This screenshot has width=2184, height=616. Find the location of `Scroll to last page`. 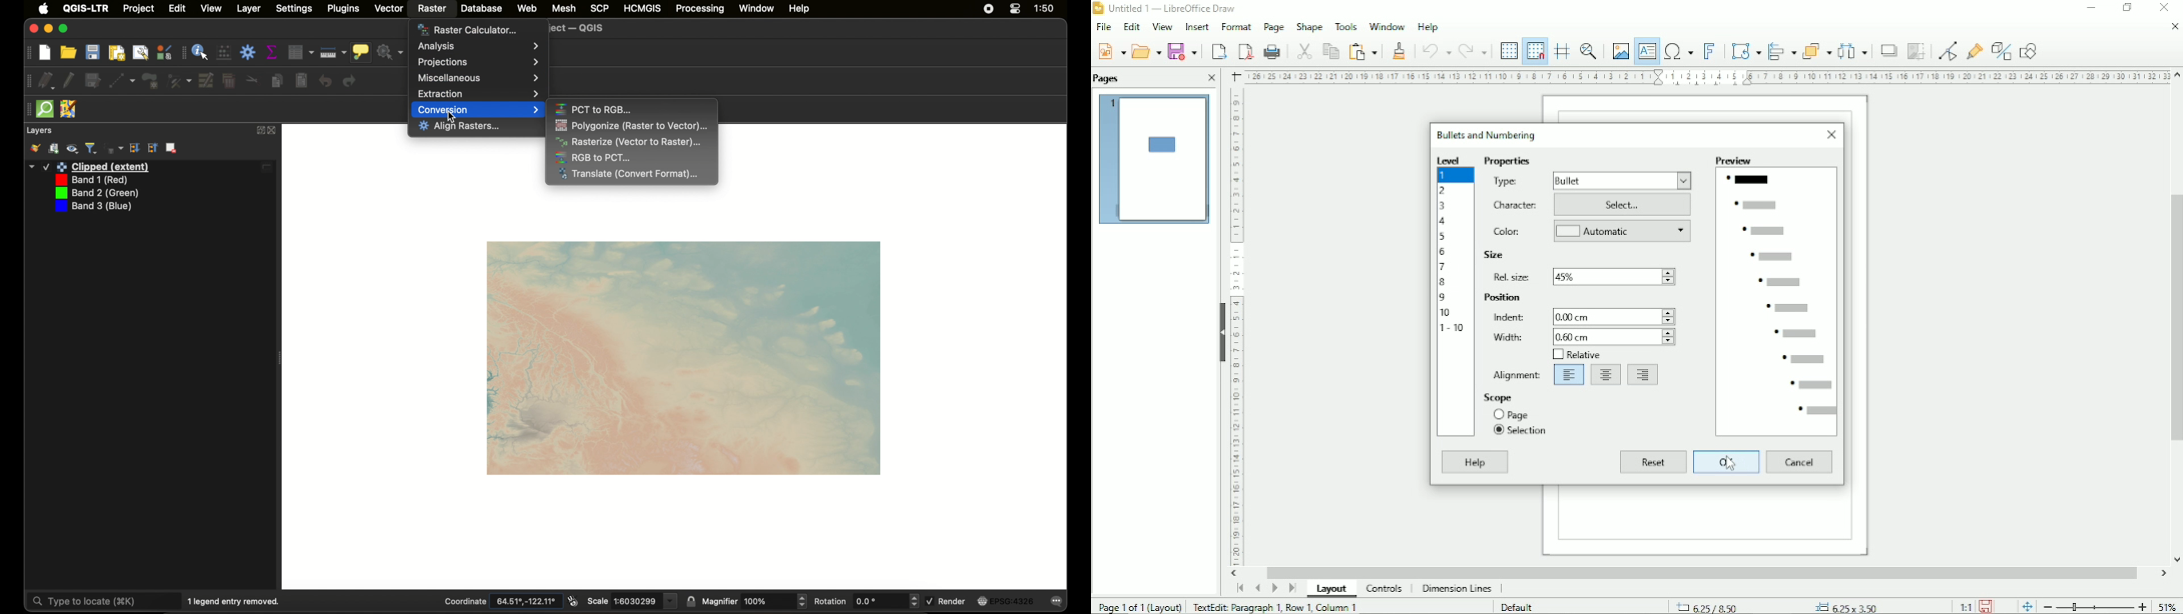

Scroll to last page is located at coordinates (1292, 588).